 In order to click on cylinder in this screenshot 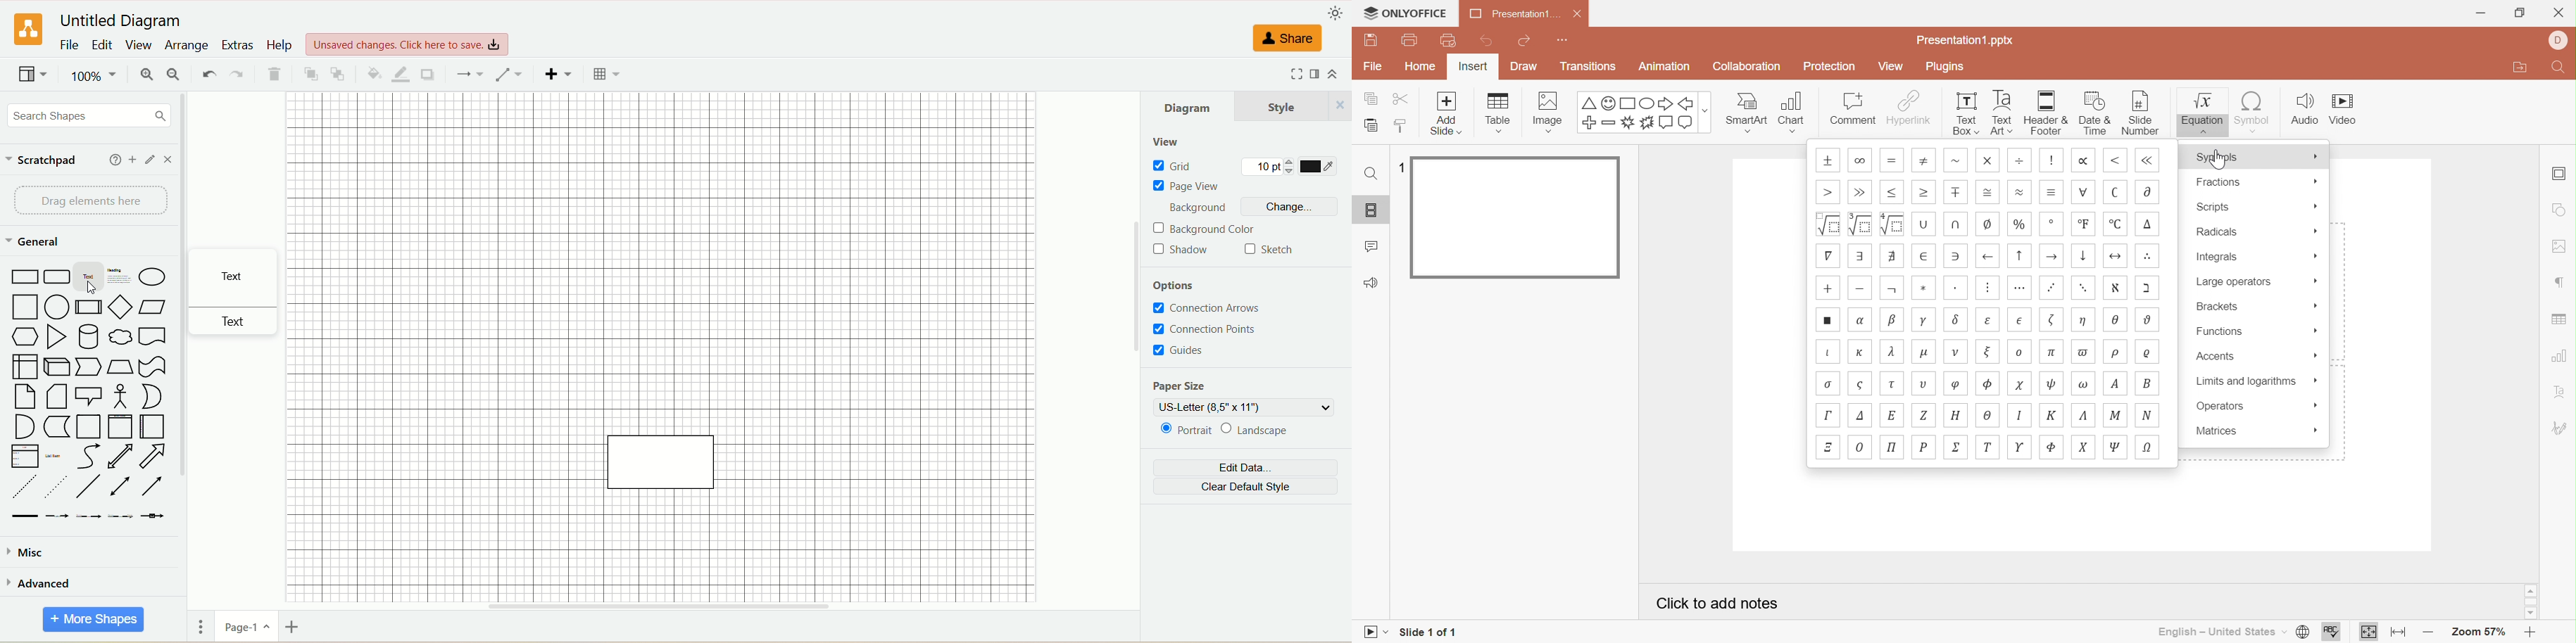, I will do `click(87, 336)`.